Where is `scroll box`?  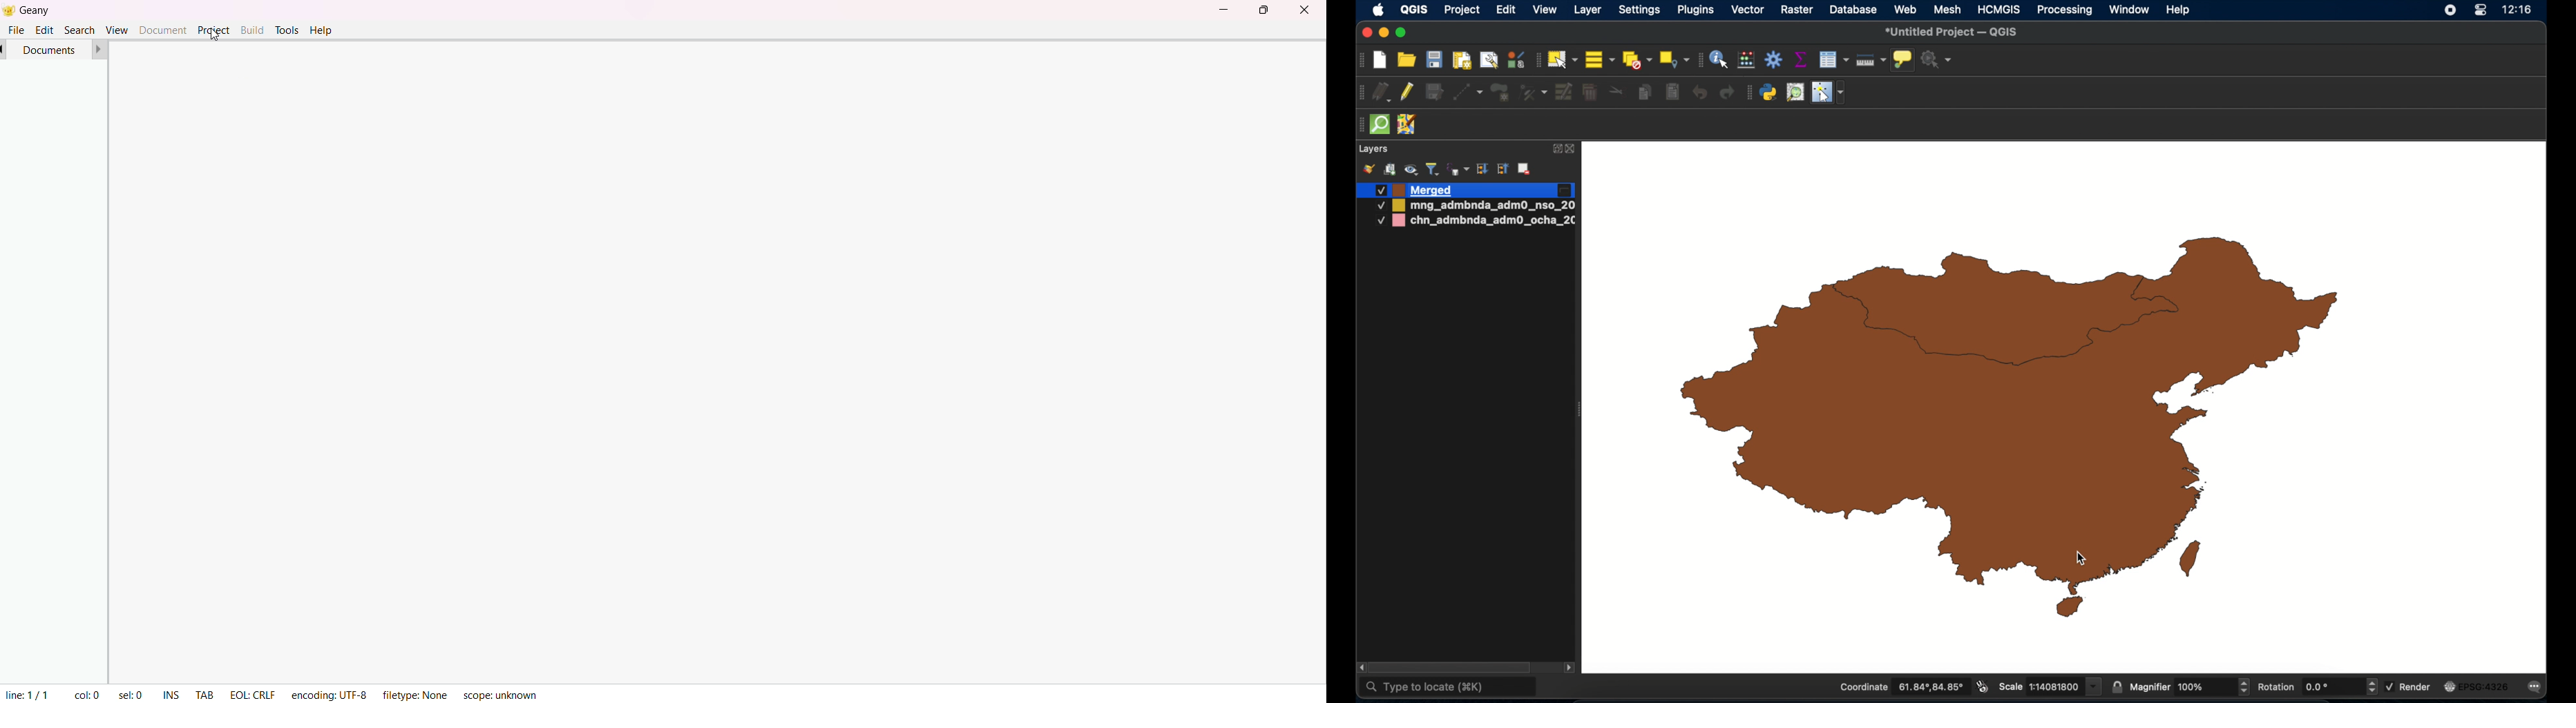 scroll box is located at coordinates (1455, 667).